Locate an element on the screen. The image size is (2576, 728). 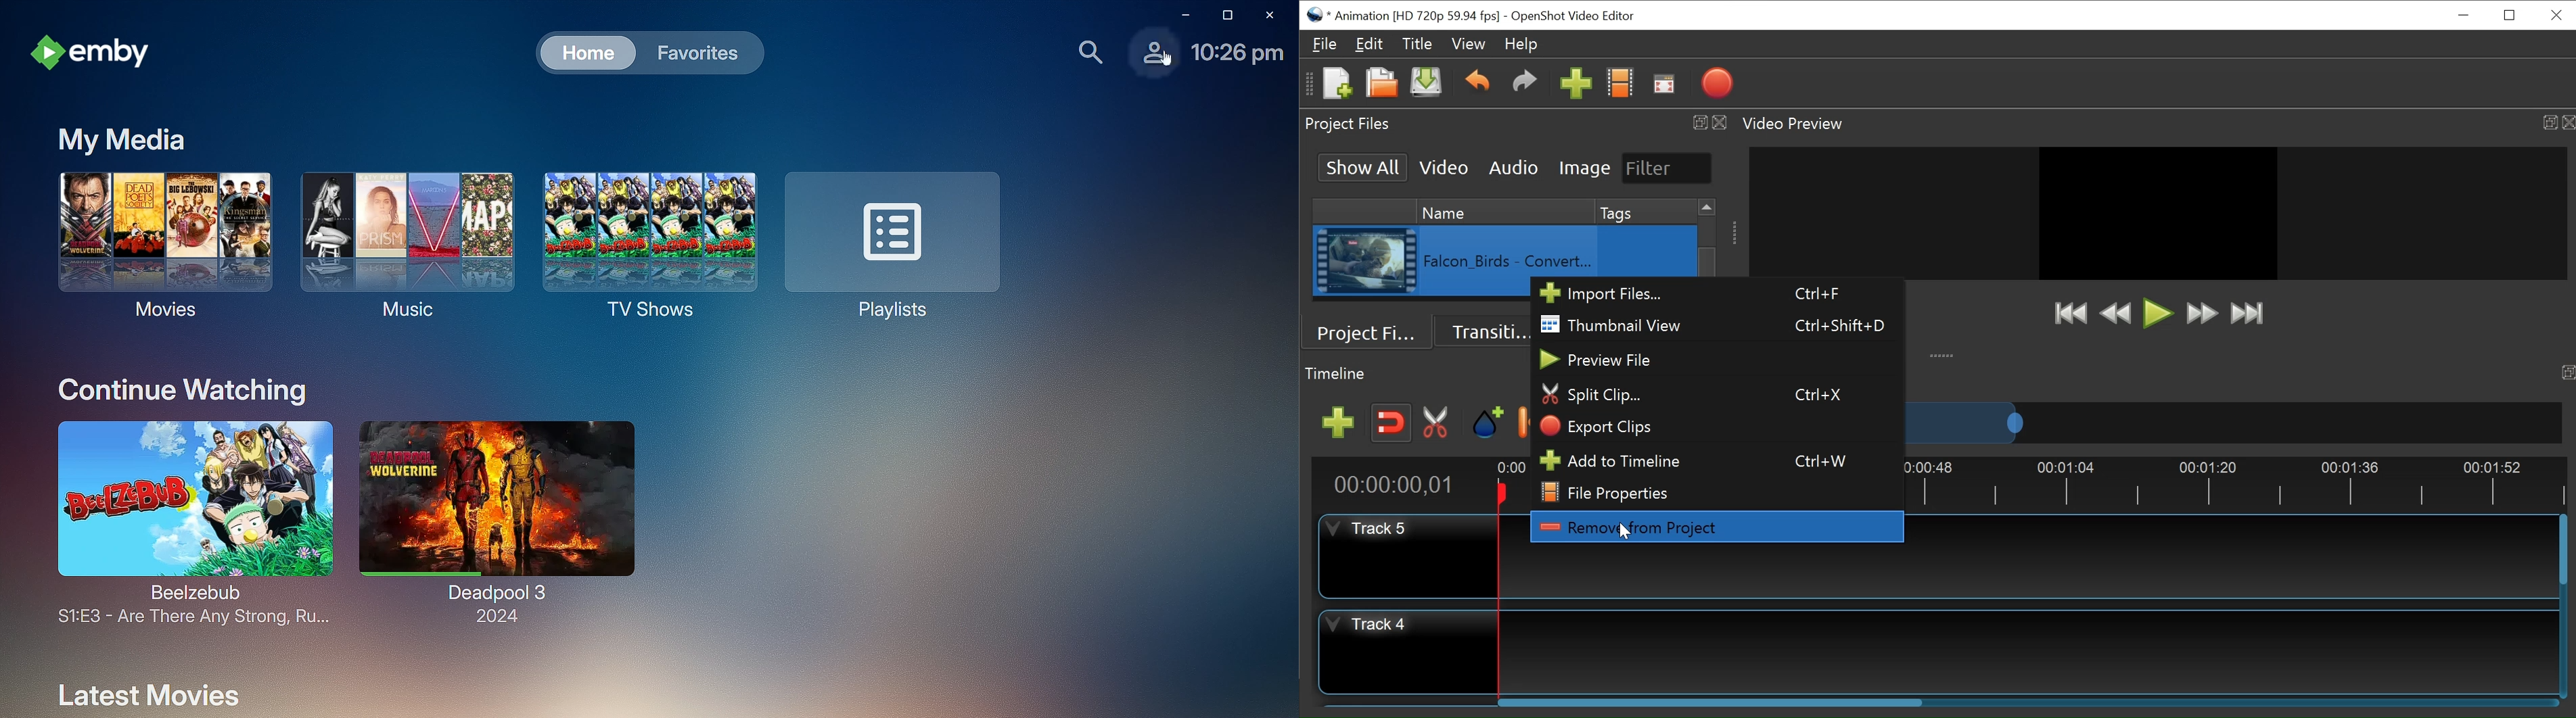
Video Preview Panel is located at coordinates (1796, 124).